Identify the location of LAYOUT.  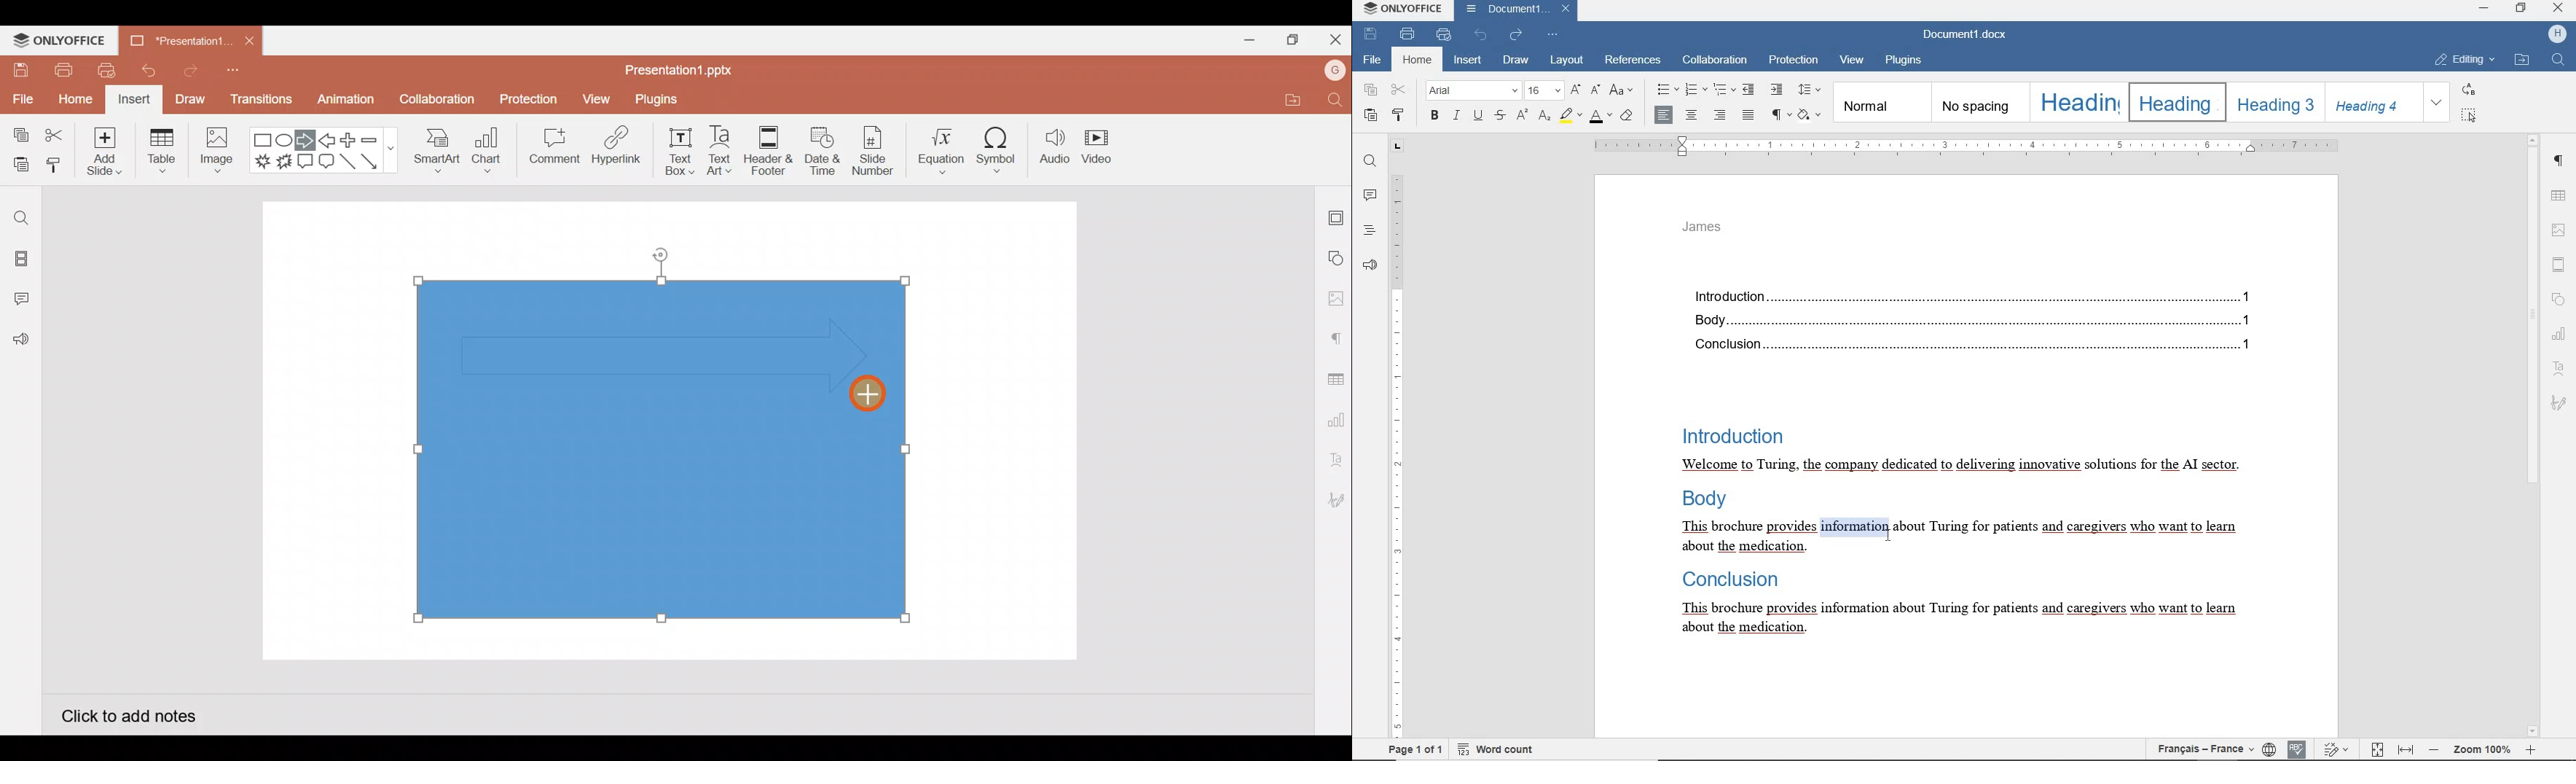
(1565, 61).